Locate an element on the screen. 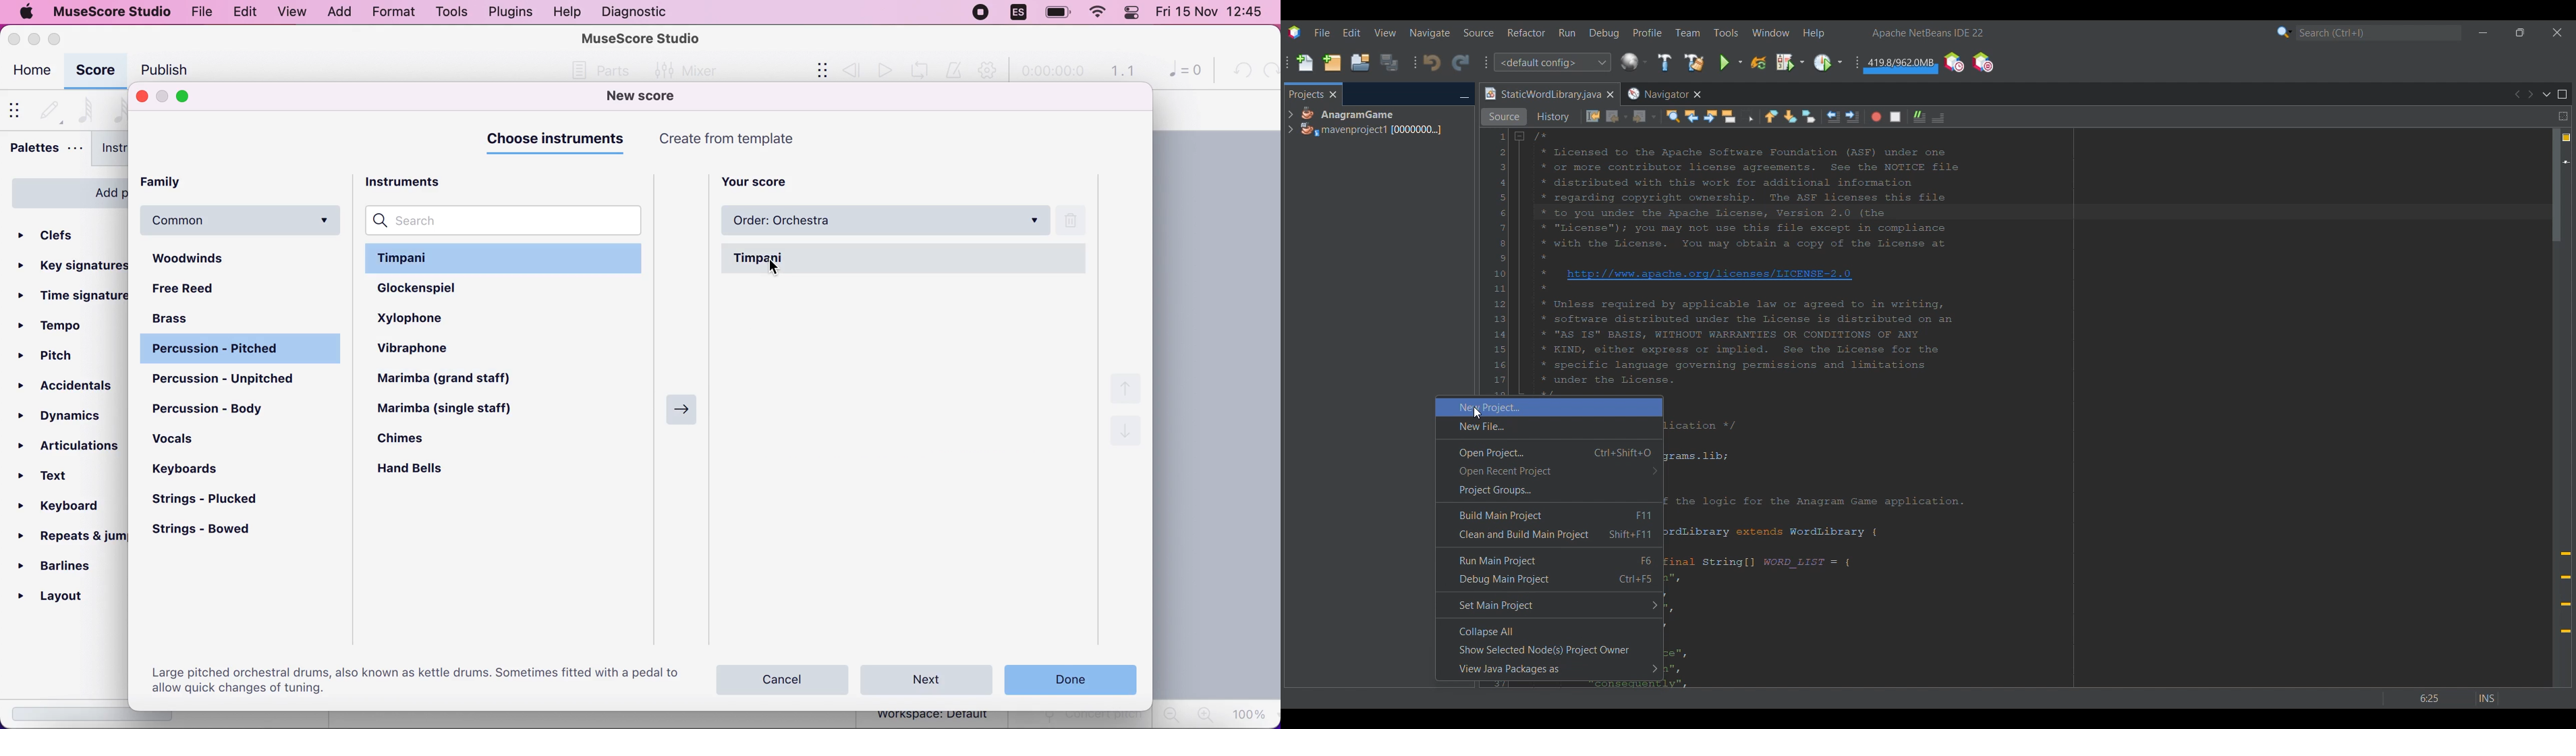 This screenshot has width=2576, height=756. New project is located at coordinates (1332, 62).